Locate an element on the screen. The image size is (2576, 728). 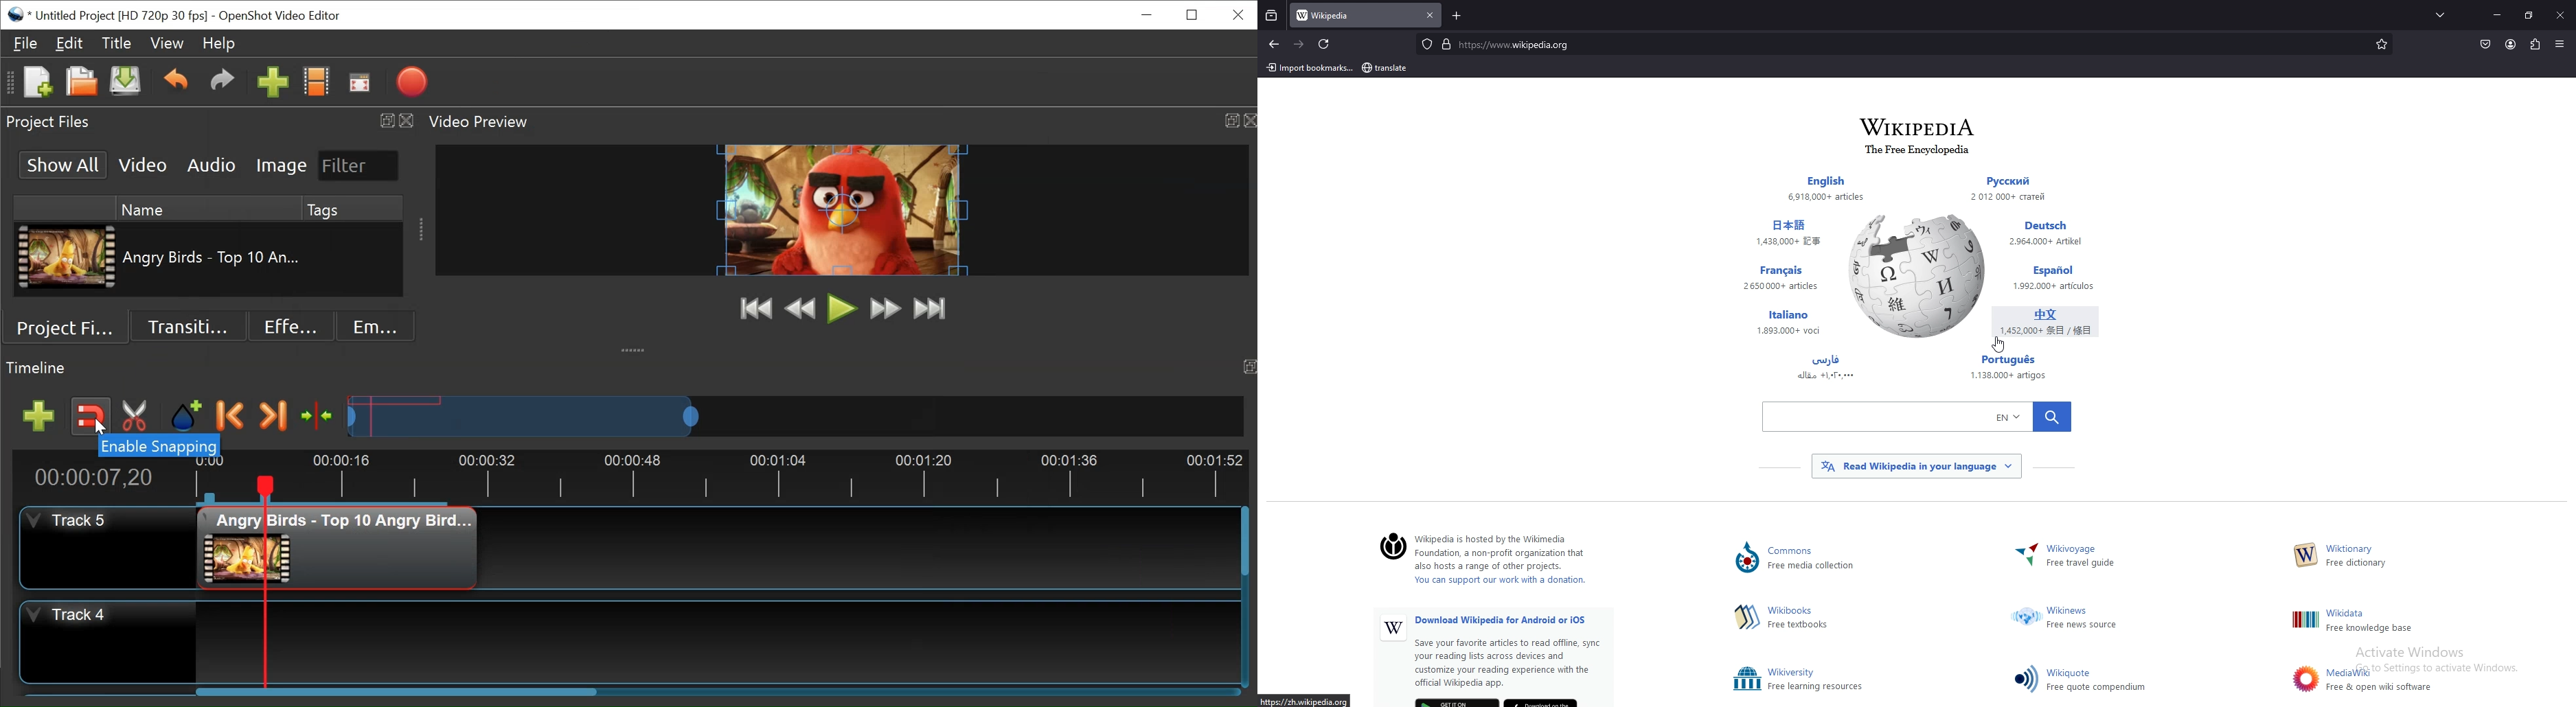
Snap is located at coordinates (91, 418).